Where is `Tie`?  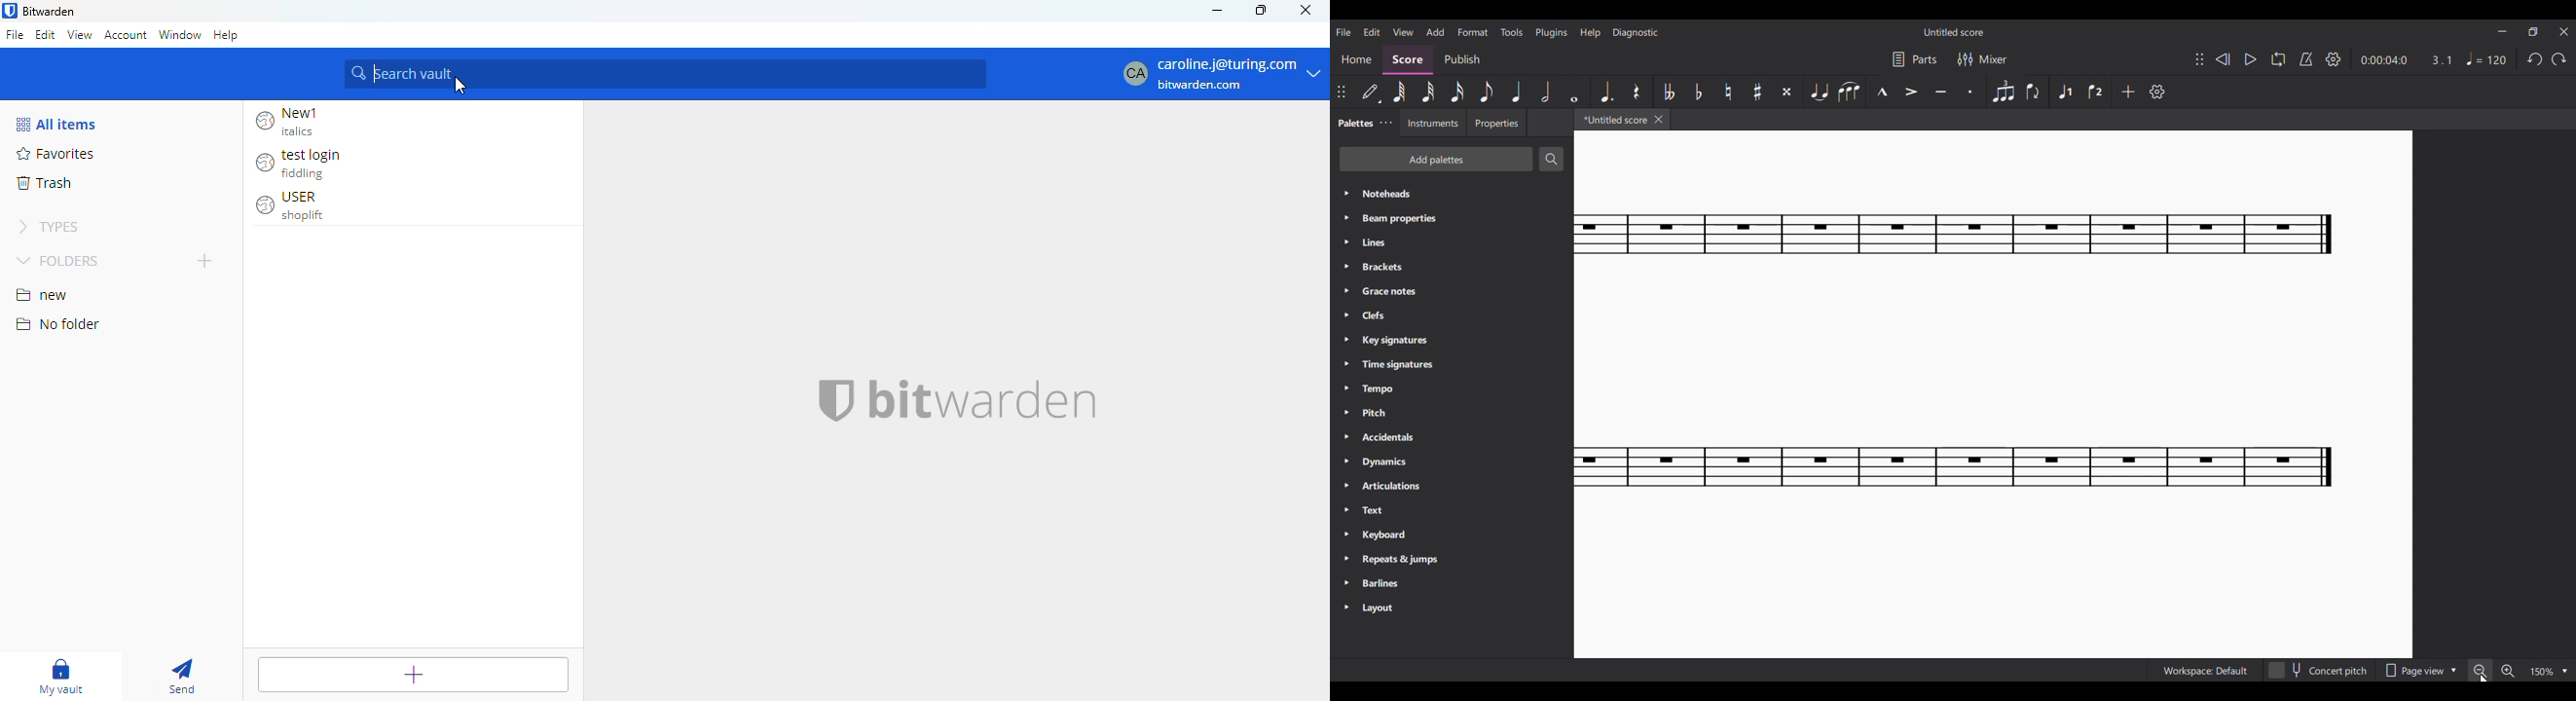 Tie is located at coordinates (1819, 92).